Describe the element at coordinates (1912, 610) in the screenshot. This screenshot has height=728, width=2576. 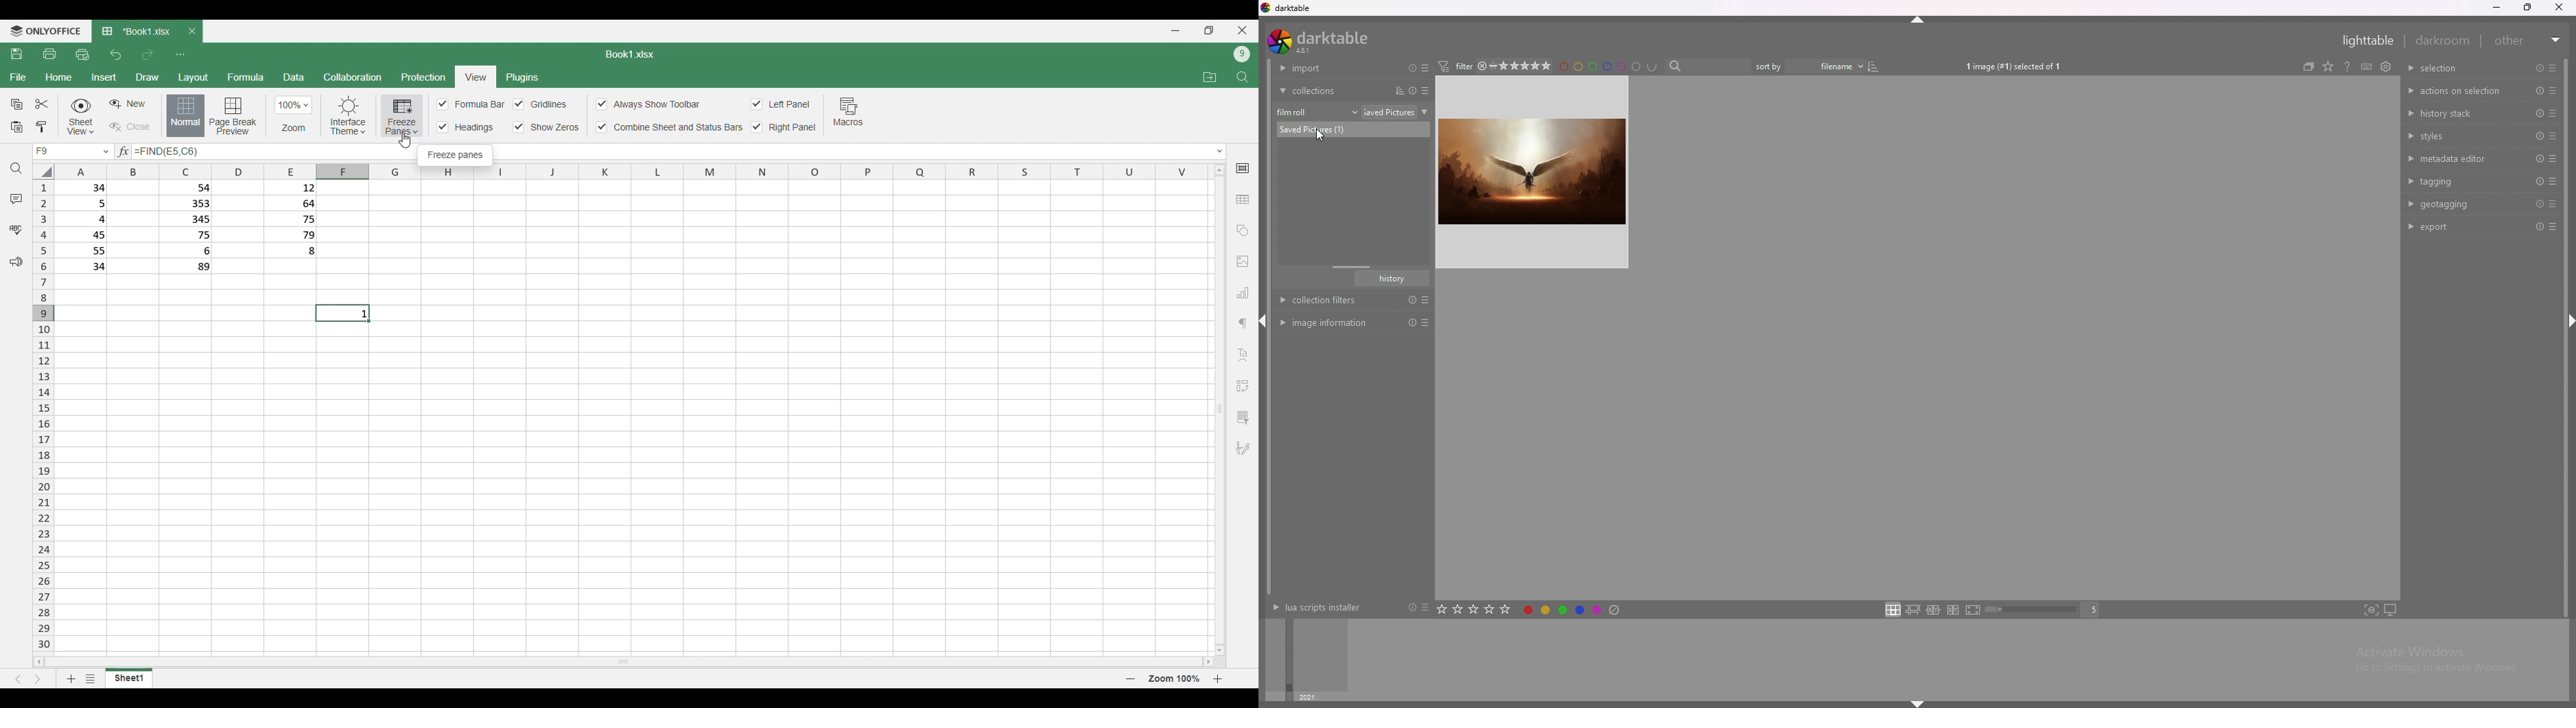
I see `zoomable lighttable layout` at that location.